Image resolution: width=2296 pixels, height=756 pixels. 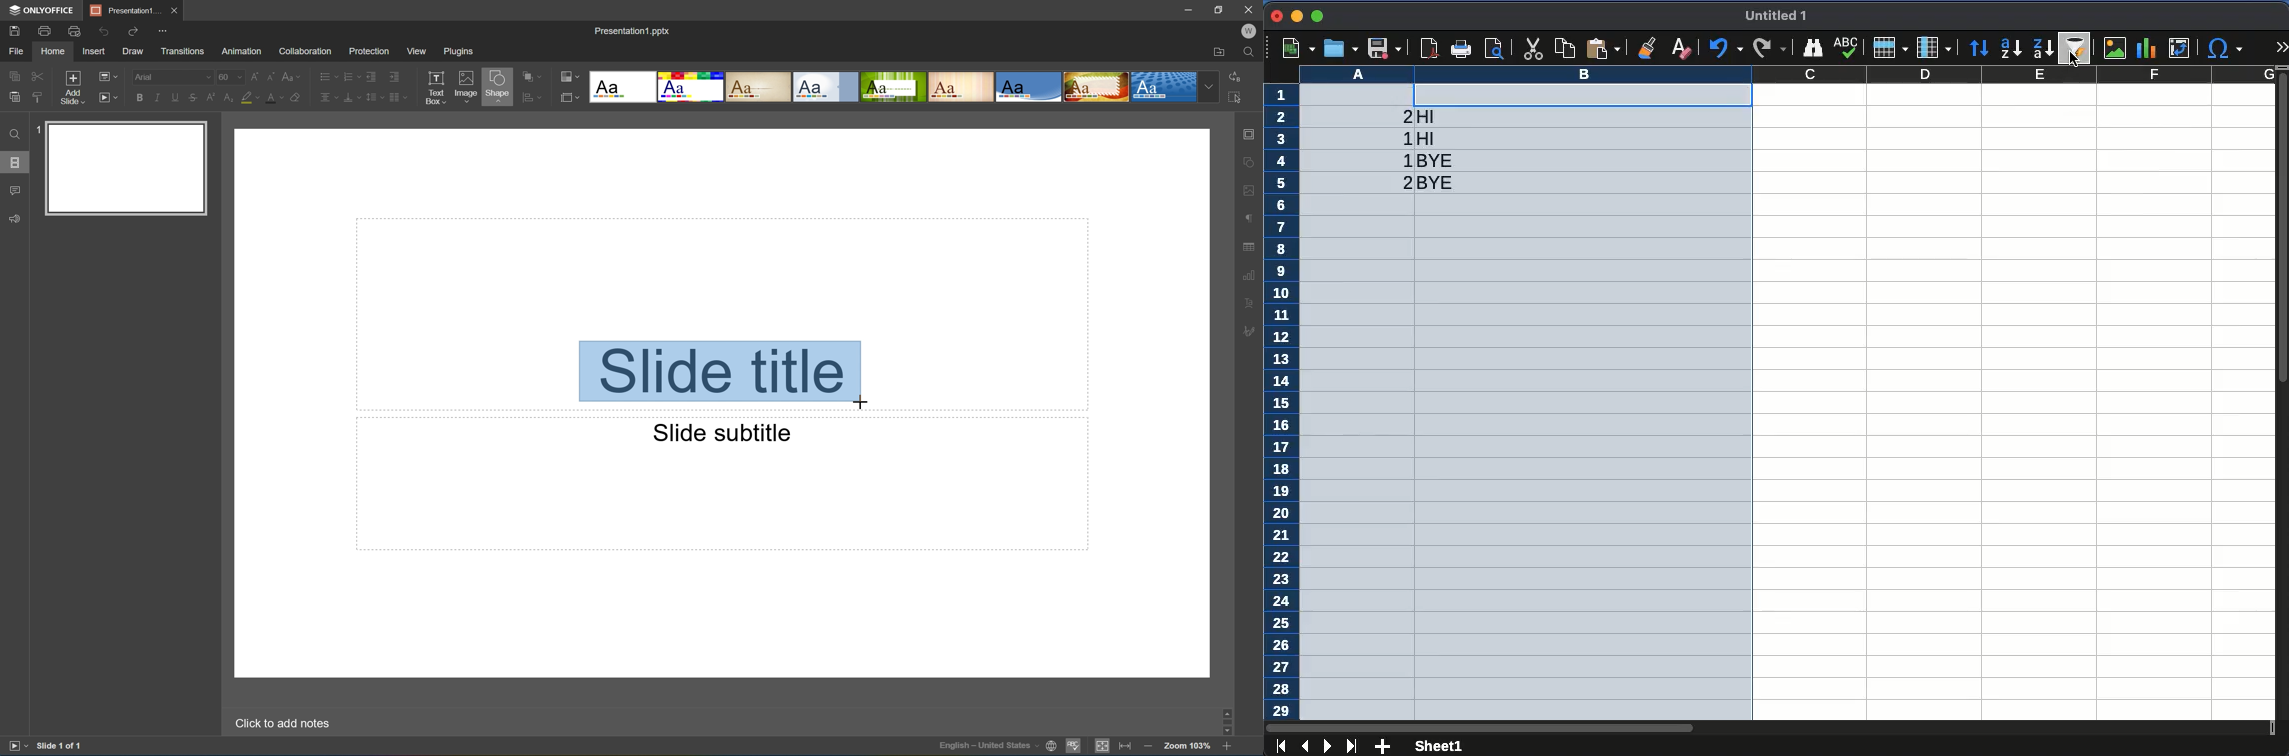 What do you see at coordinates (1296, 15) in the screenshot?
I see `minimize` at bounding box center [1296, 15].